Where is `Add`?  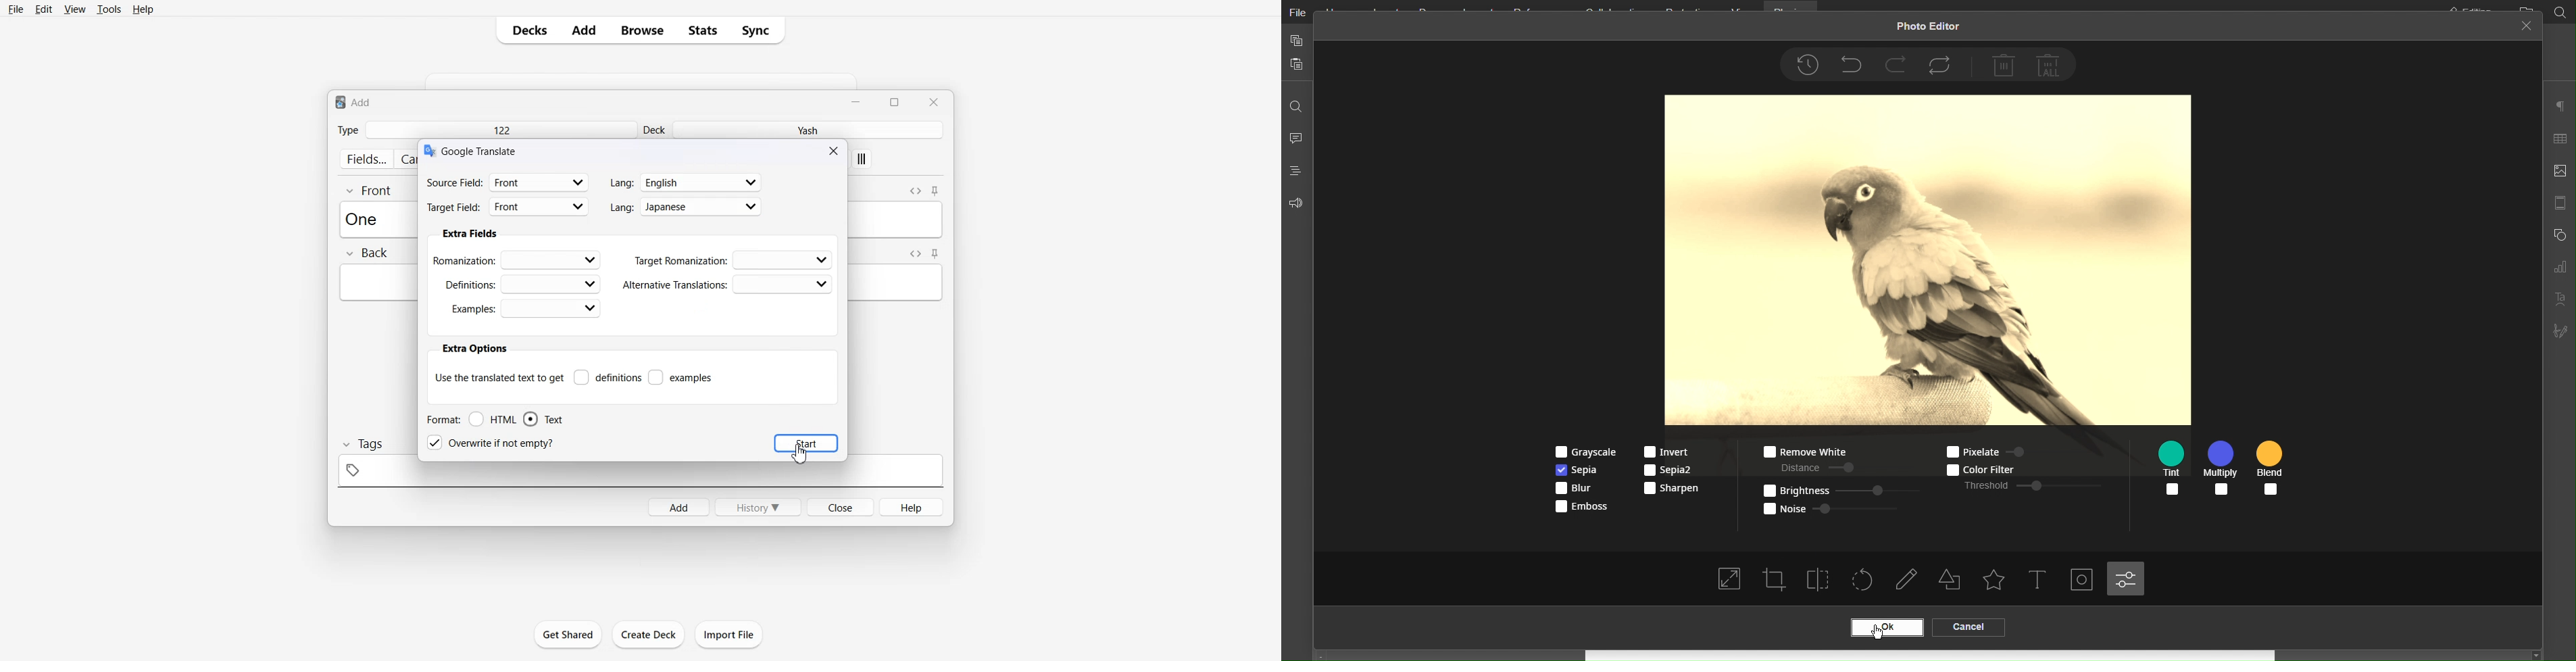 Add is located at coordinates (584, 30).